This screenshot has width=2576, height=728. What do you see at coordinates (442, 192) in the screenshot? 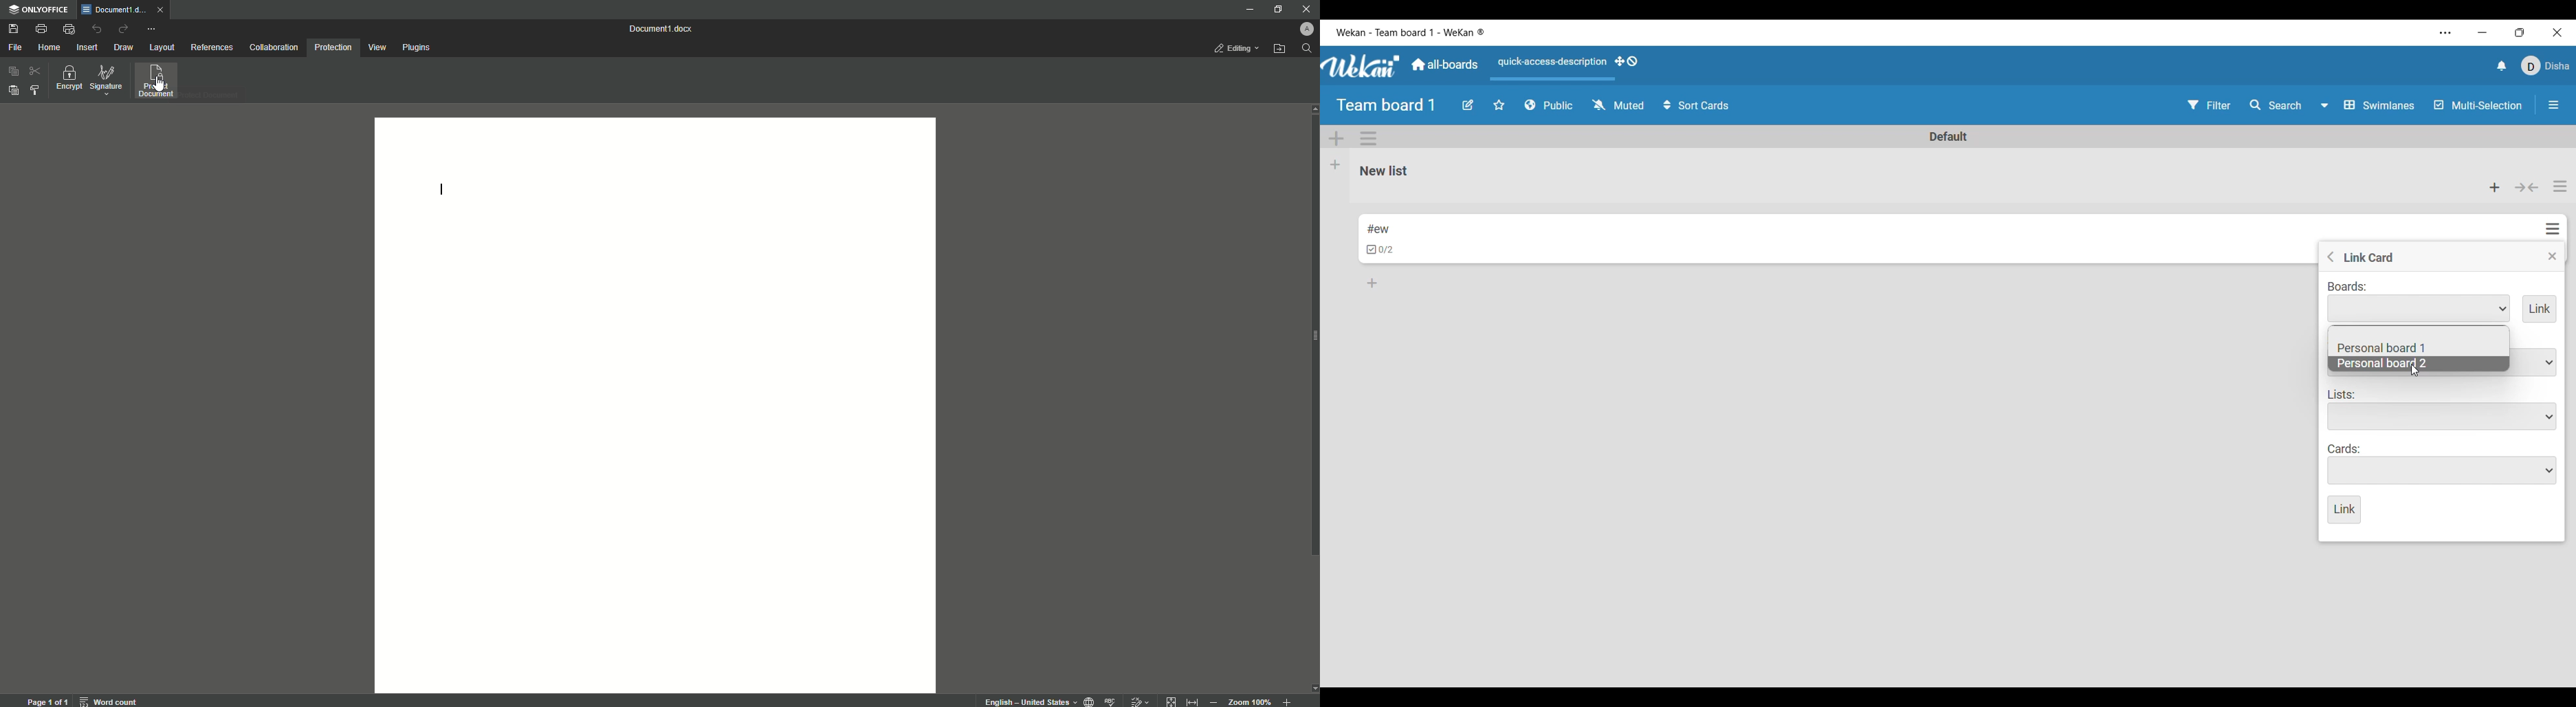
I see `Text line` at bounding box center [442, 192].